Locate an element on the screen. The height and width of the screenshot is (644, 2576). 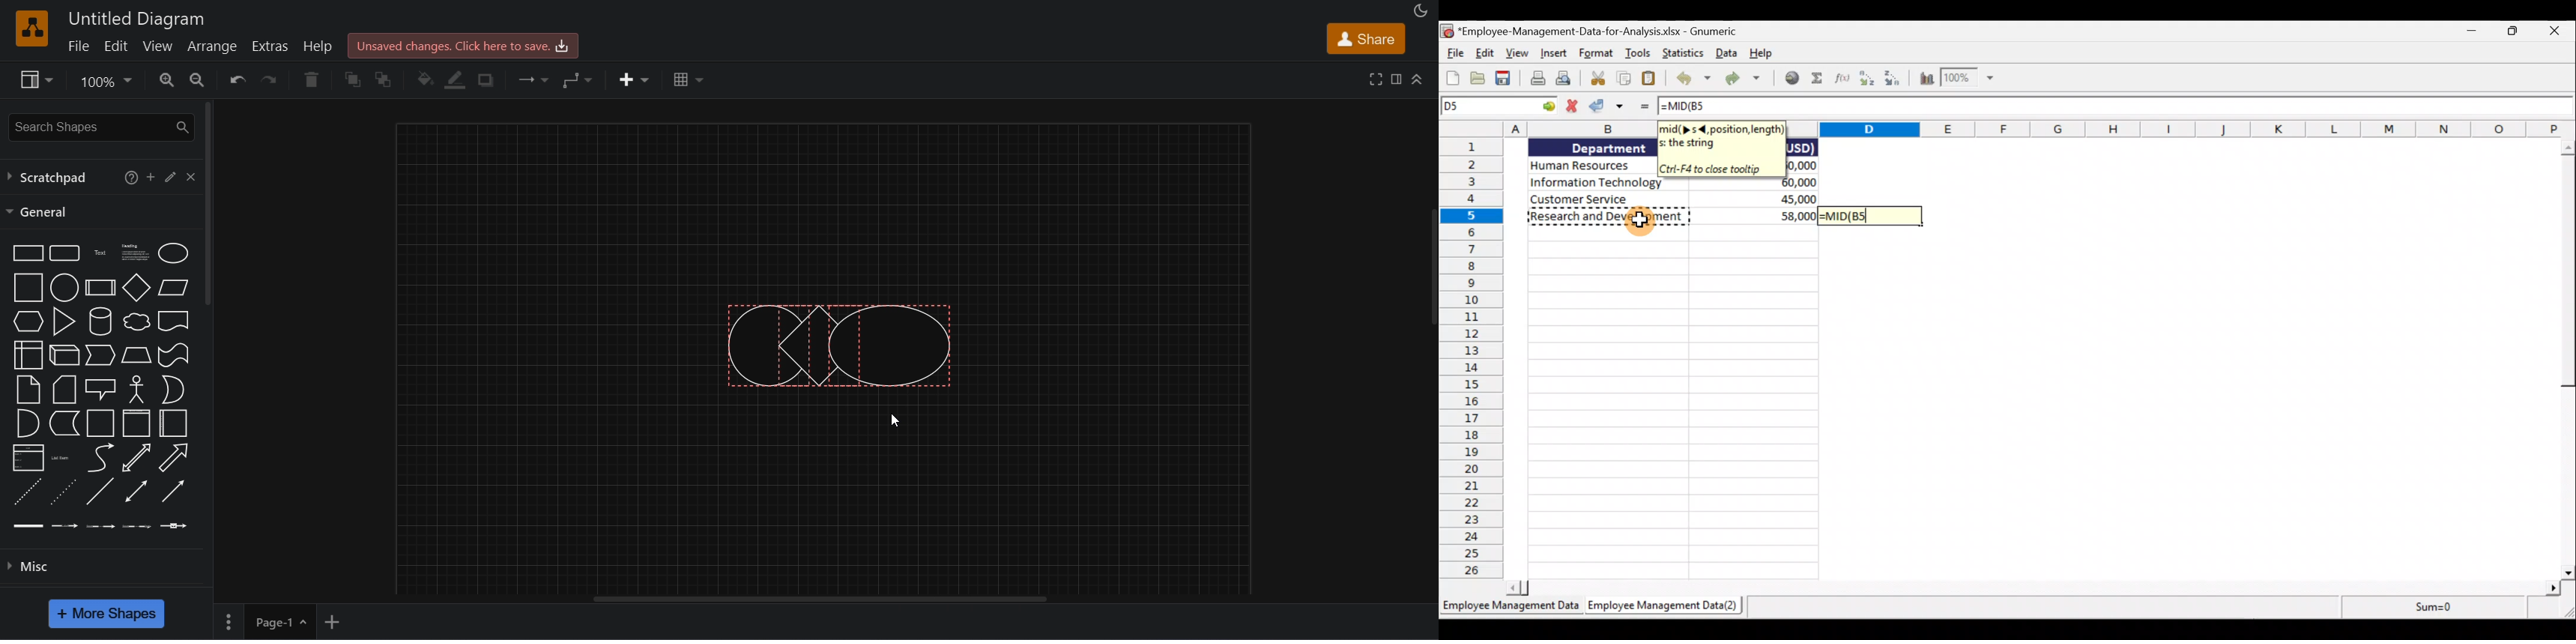
line color is located at coordinates (456, 80).